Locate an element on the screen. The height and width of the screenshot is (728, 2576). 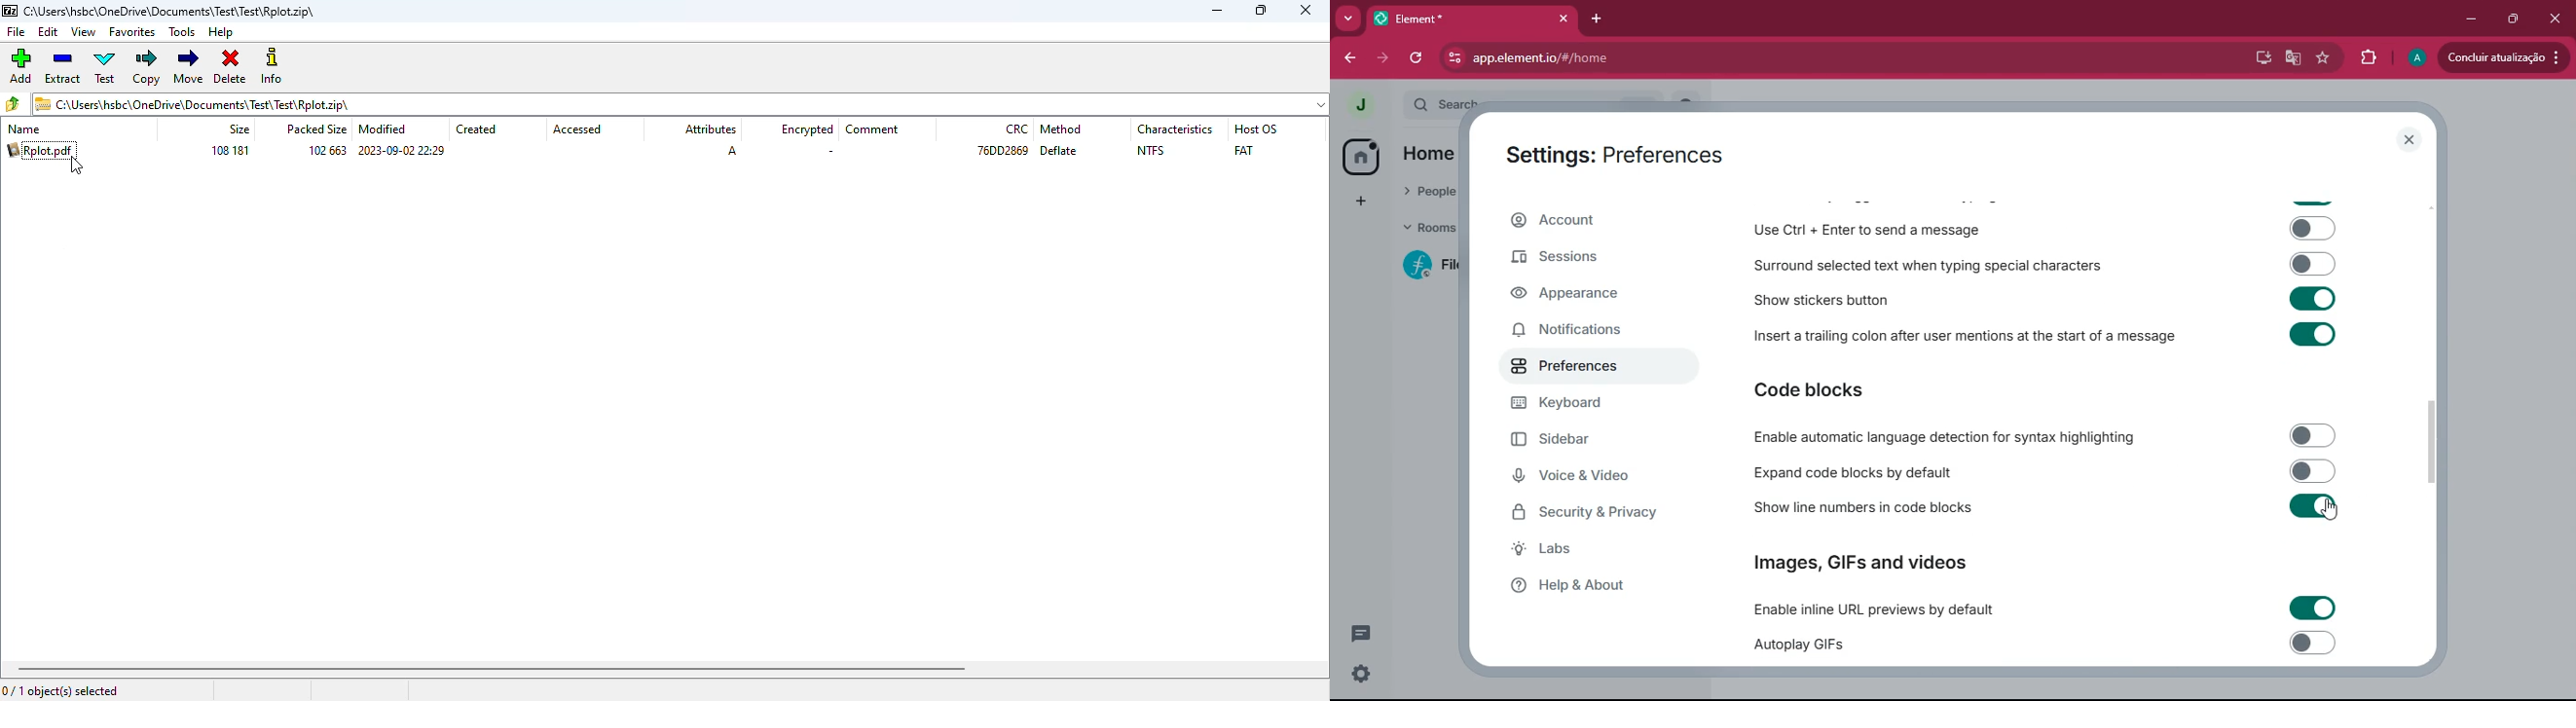
Insert a trailing colon after user mentions at the start of a message is located at coordinates (2044, 340).